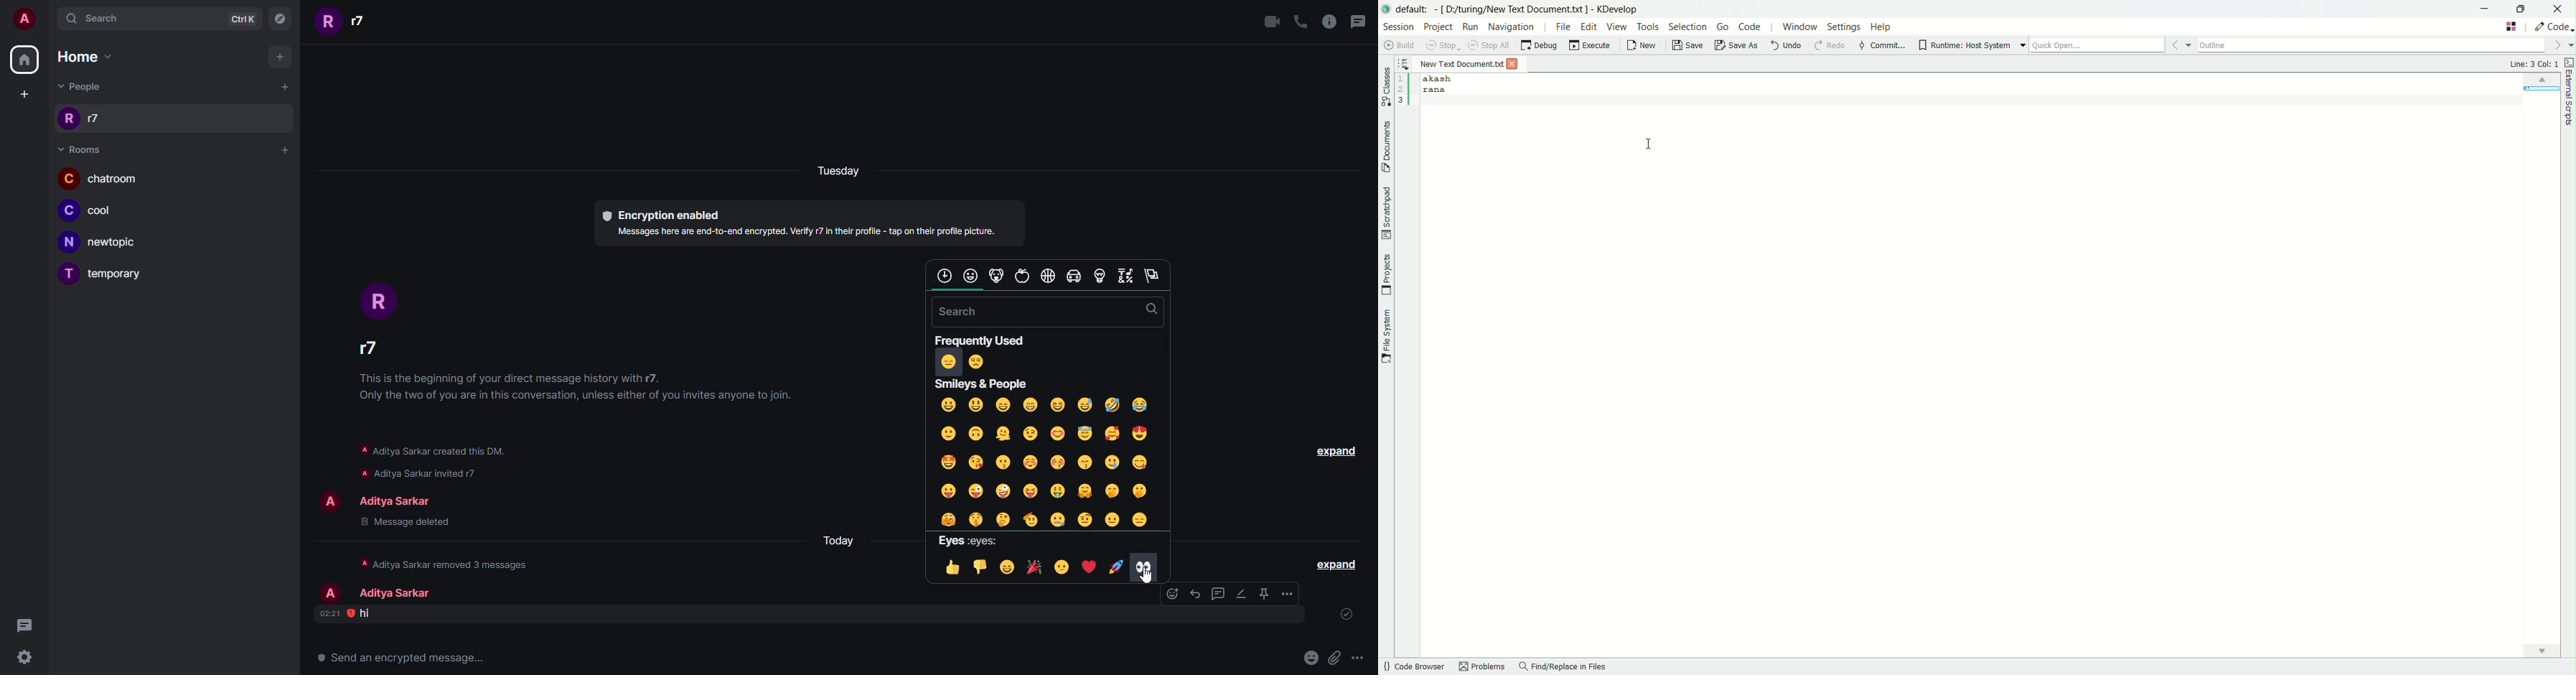 Image resolution: width=2576 pixels, height=700 pixels. I want to click on info, so click(446, 472).